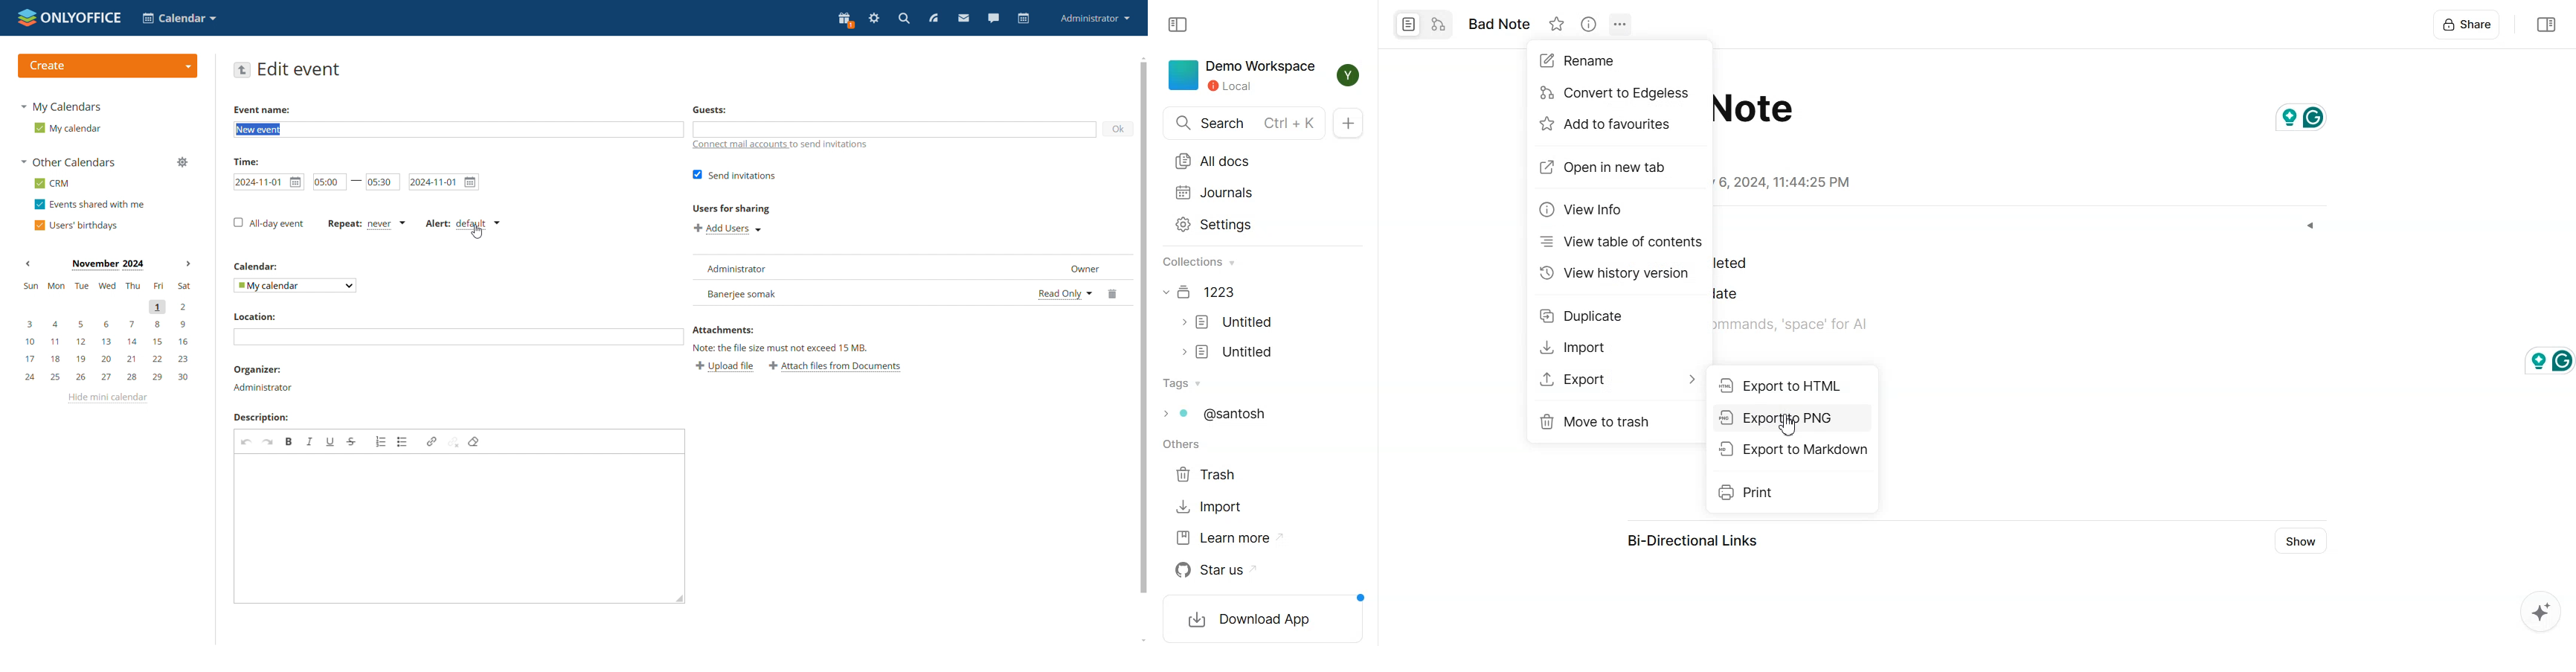  I want to click on Cursor, so click(476, 231).